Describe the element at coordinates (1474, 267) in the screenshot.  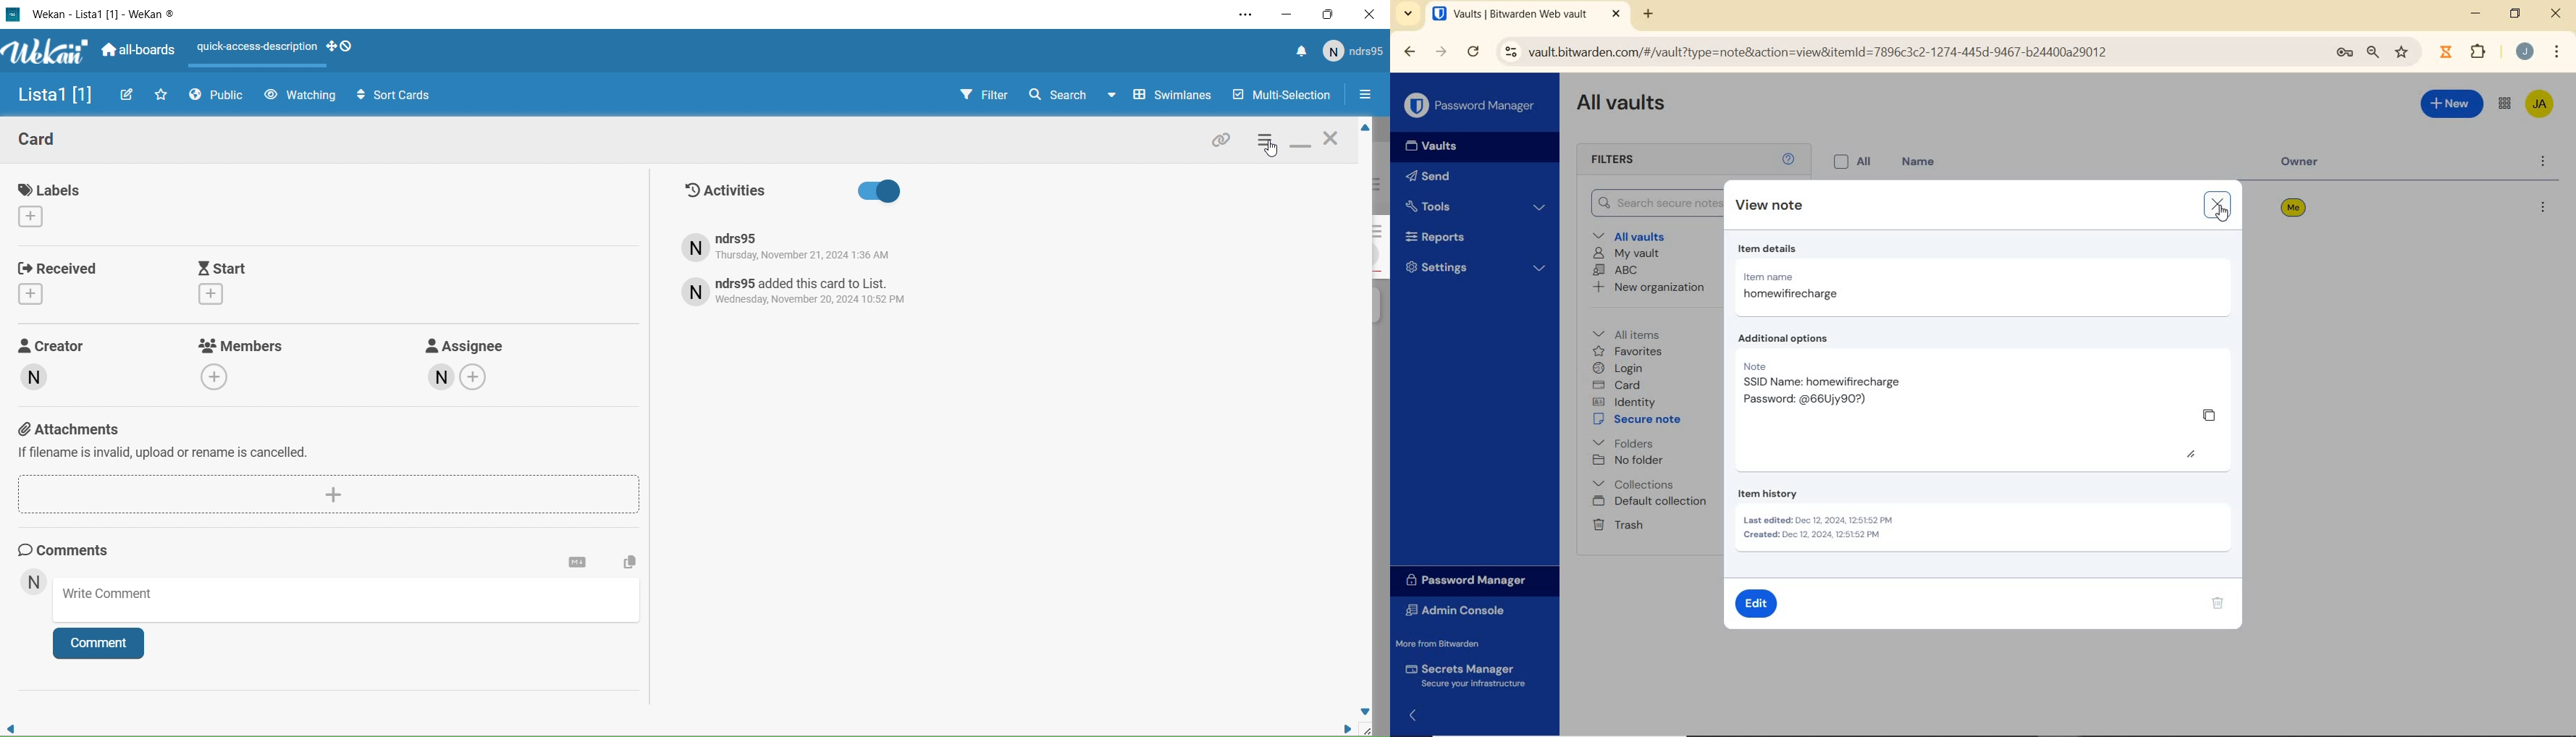
I see `Settings` at that location.